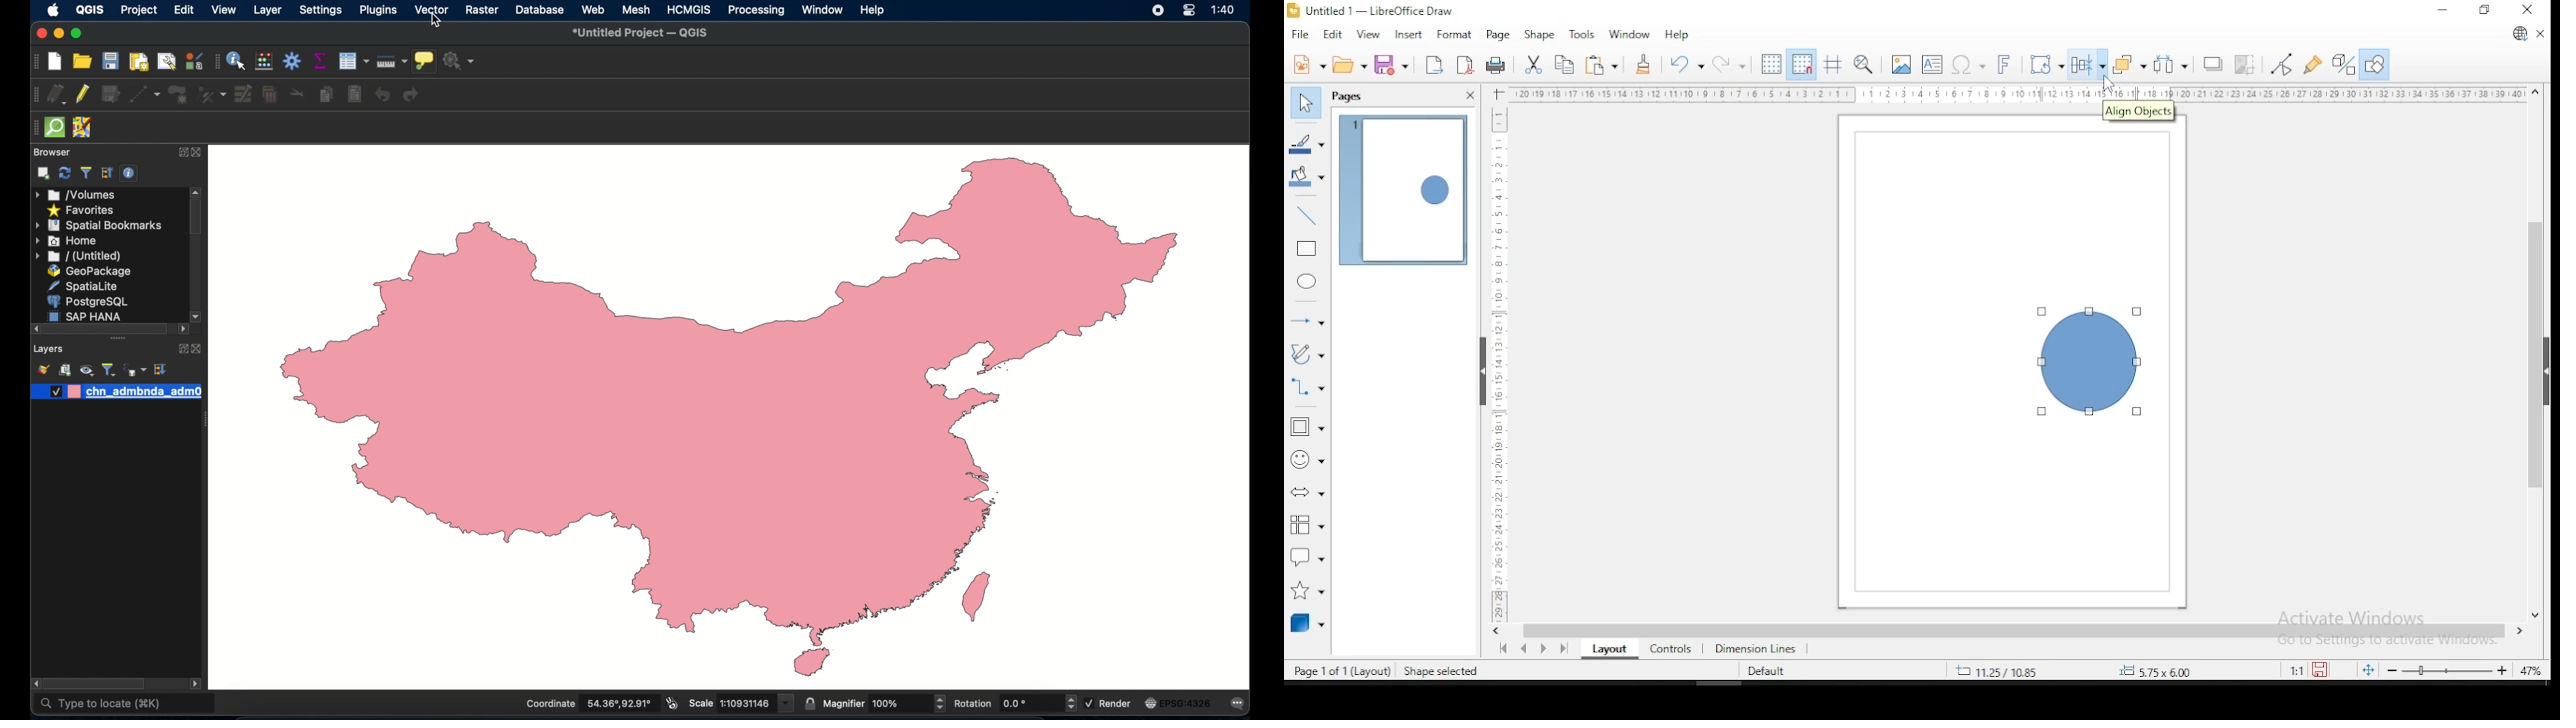 The image size is (2576, 728). Describe the element at coordinates (120, 340) in the screenshot. I see `drag handles` at that location.